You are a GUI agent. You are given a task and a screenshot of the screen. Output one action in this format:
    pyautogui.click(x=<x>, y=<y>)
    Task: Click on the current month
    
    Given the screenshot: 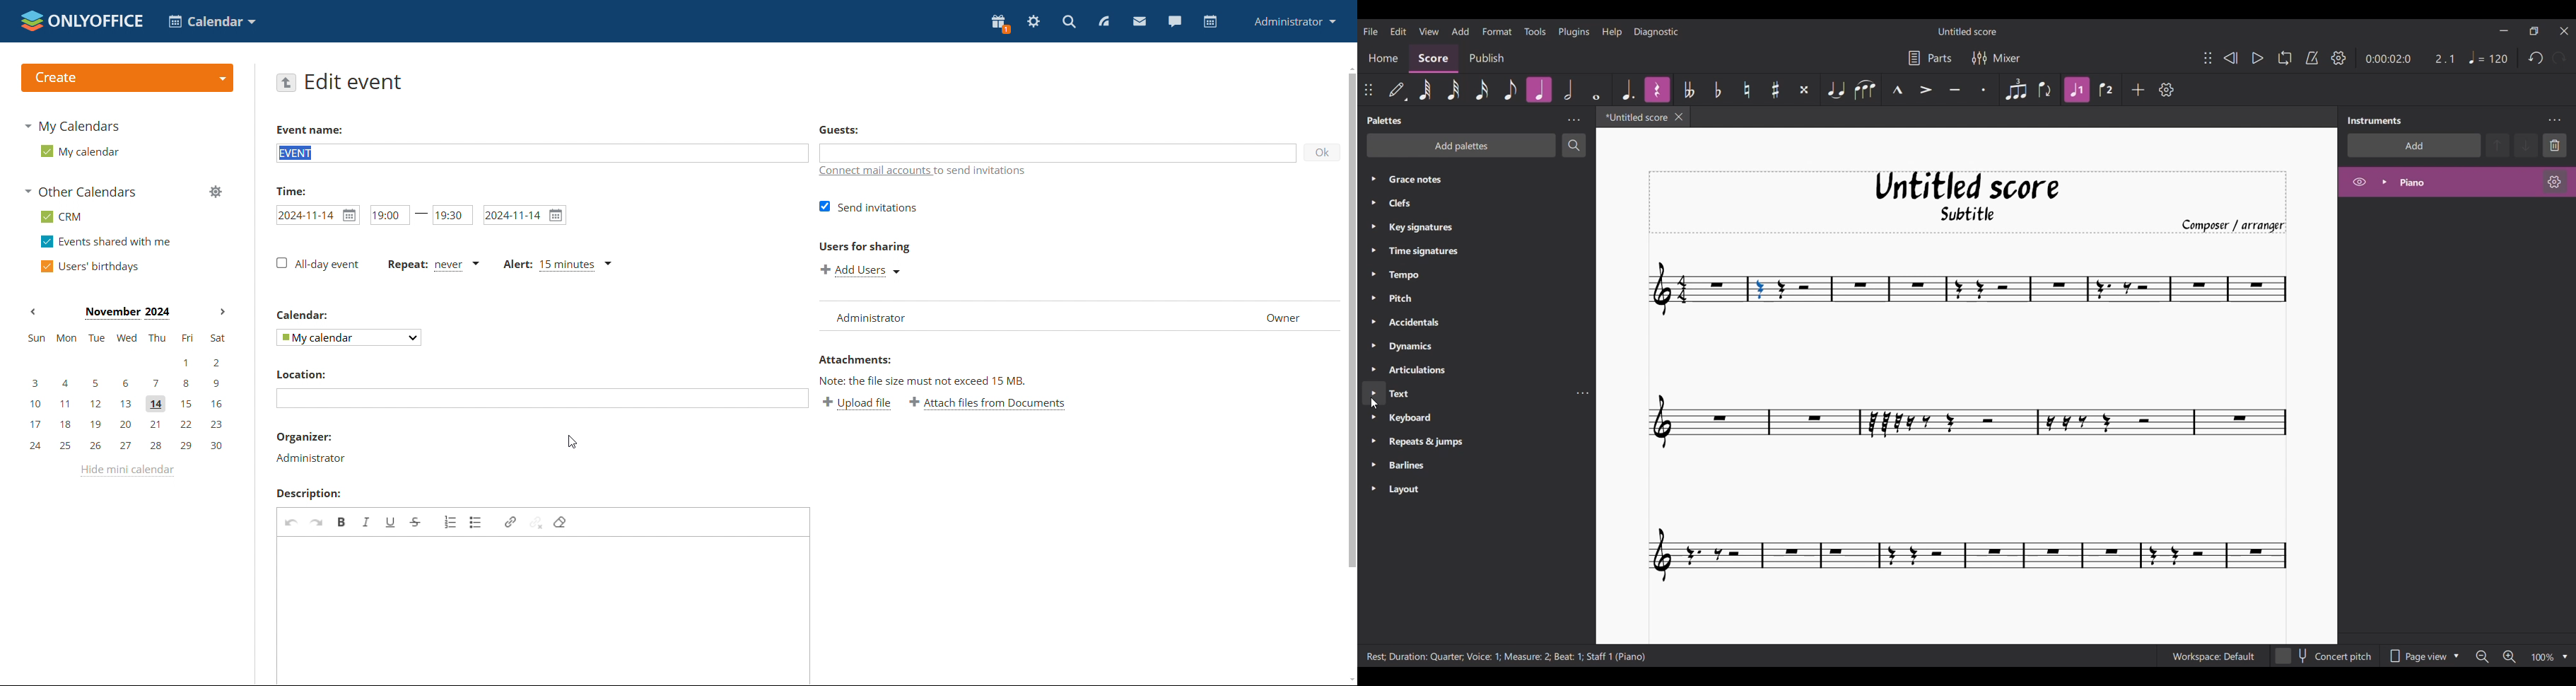 What is the action you would take?
    pyautogui.click(x=127, y=313)
    